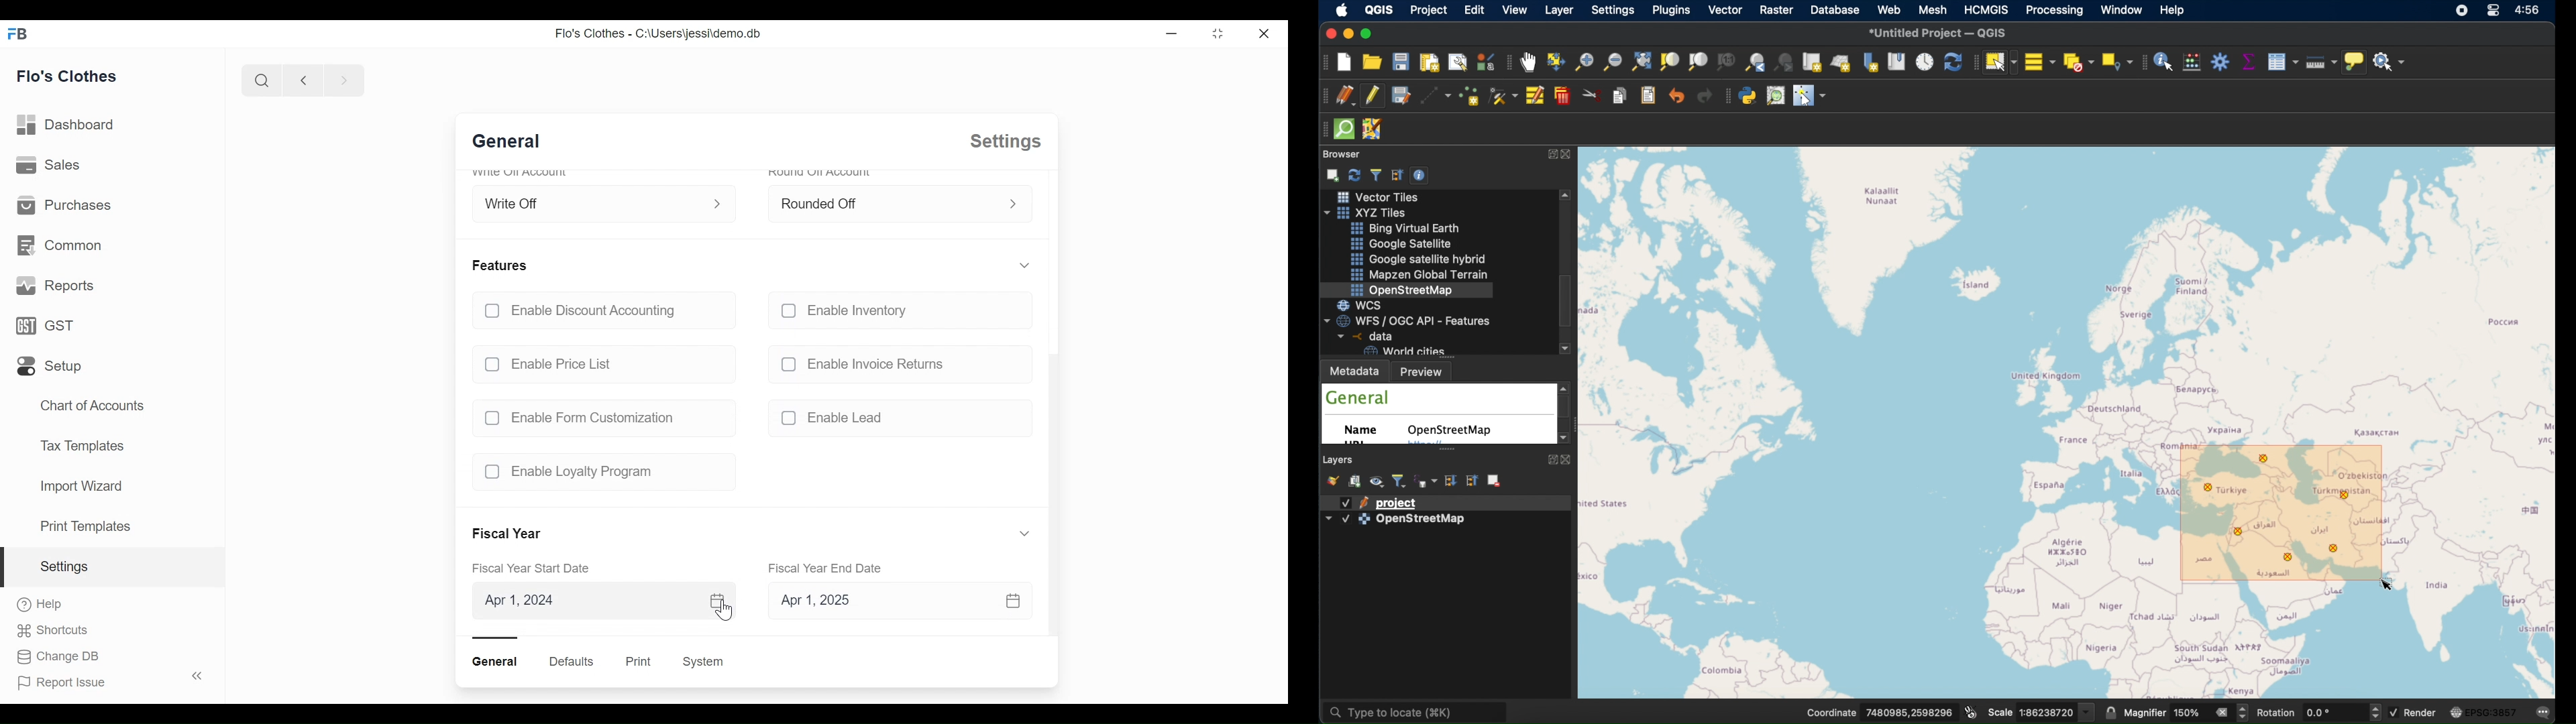 The width and height of the screenshot is (2576, 728). What do you see at coordinates (1428, 9) in the screenshot?
I see `` at bounding box center [1428, 9].